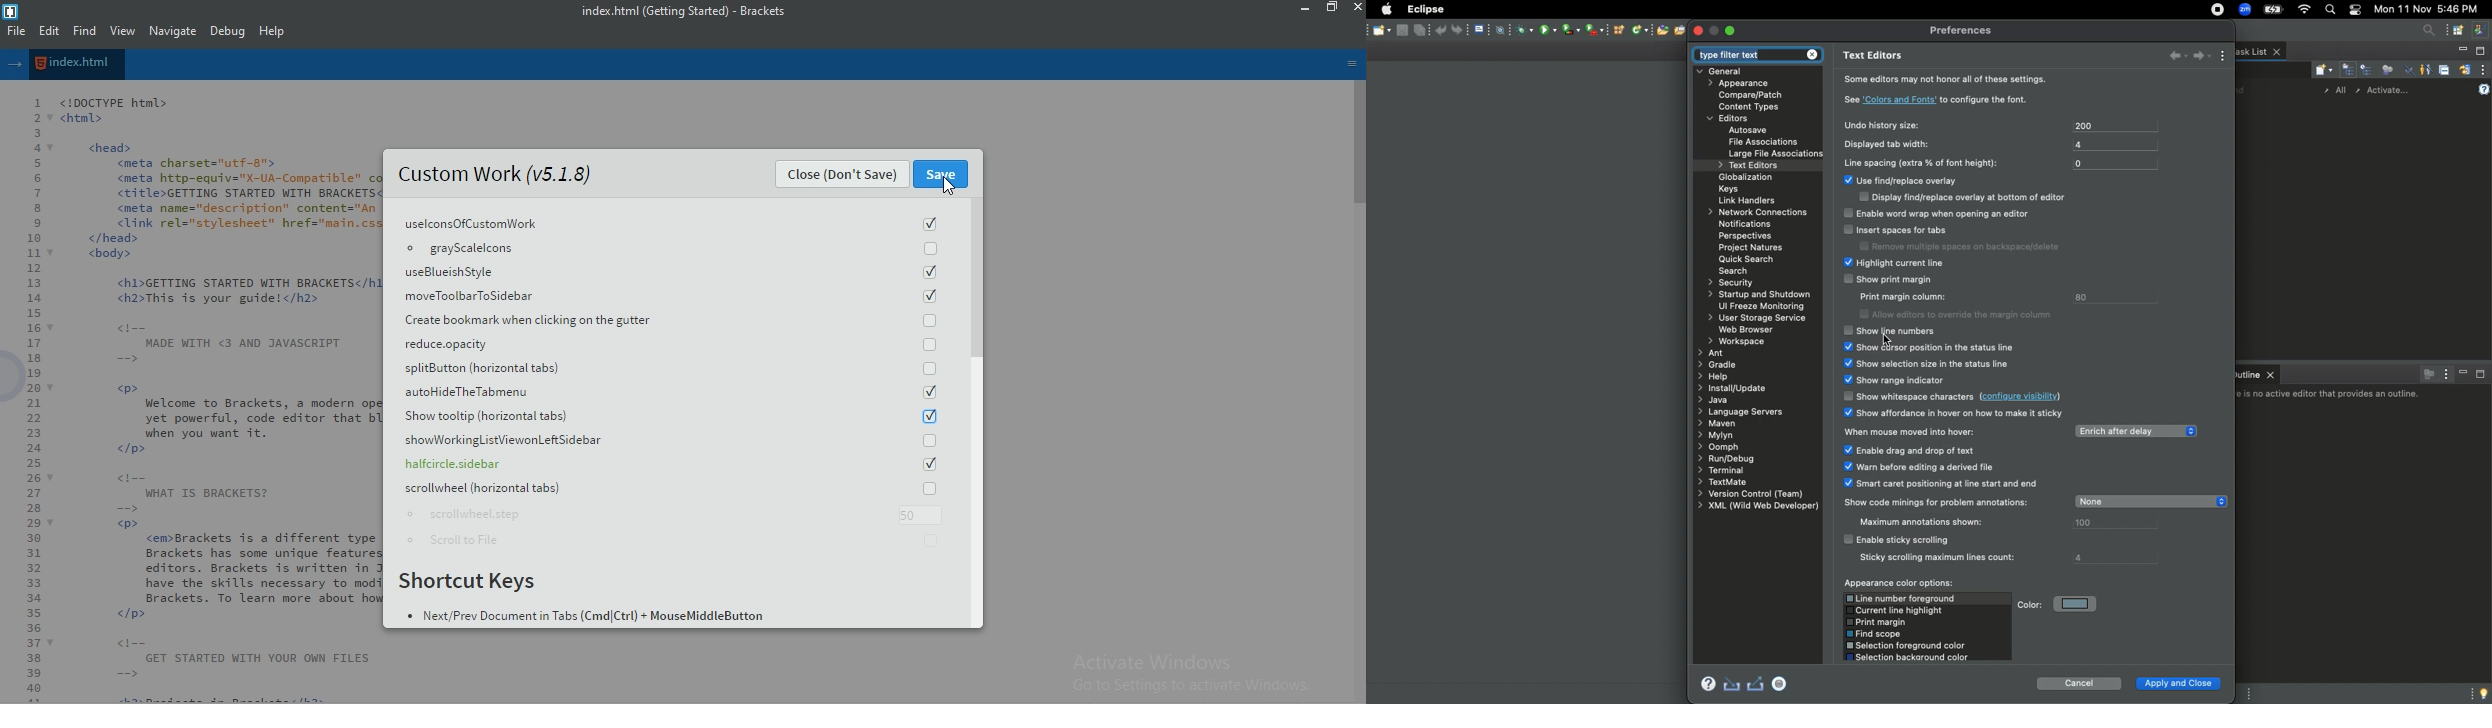 The height and width of the screenshot is (728, 2492). What do you see at coordinates (1751, 200) in the screenshot?
I see `Link handlers` at bounding box center [1751, 200].